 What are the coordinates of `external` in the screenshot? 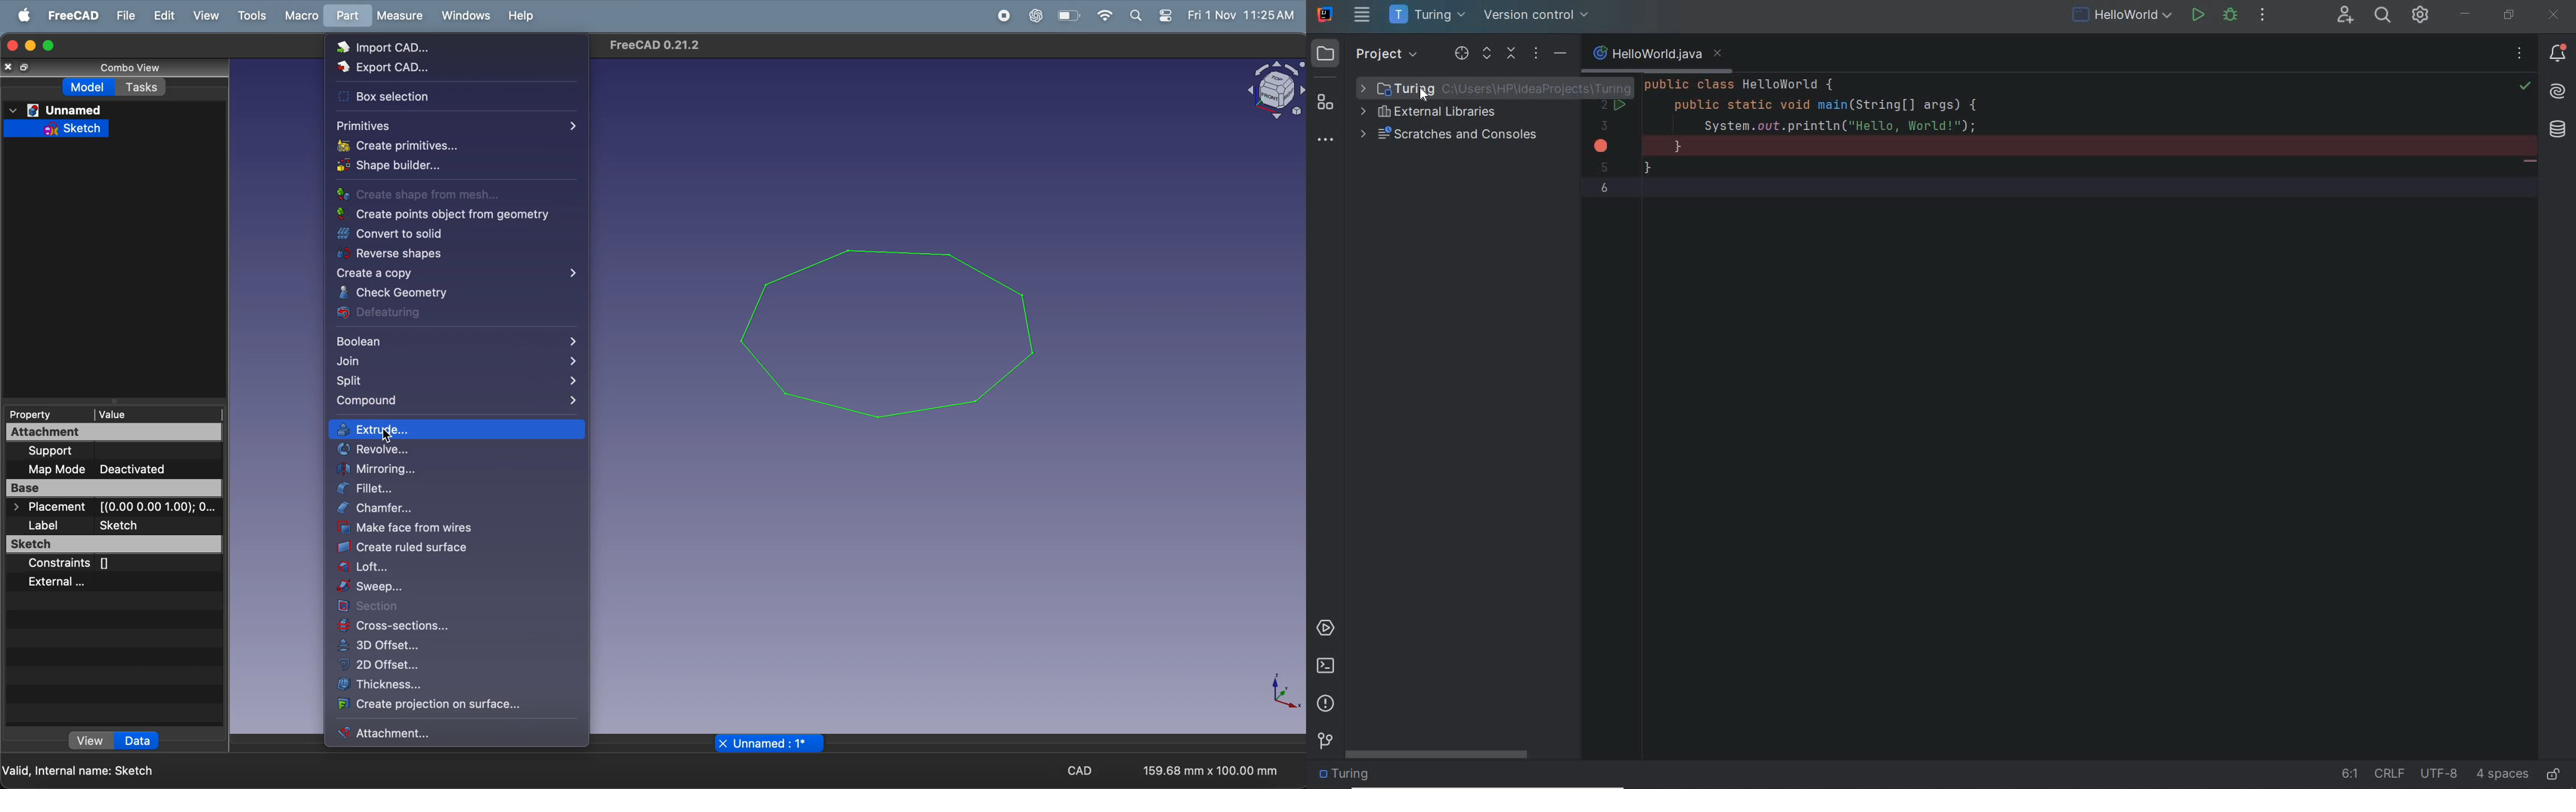 It's located at (81, 584).